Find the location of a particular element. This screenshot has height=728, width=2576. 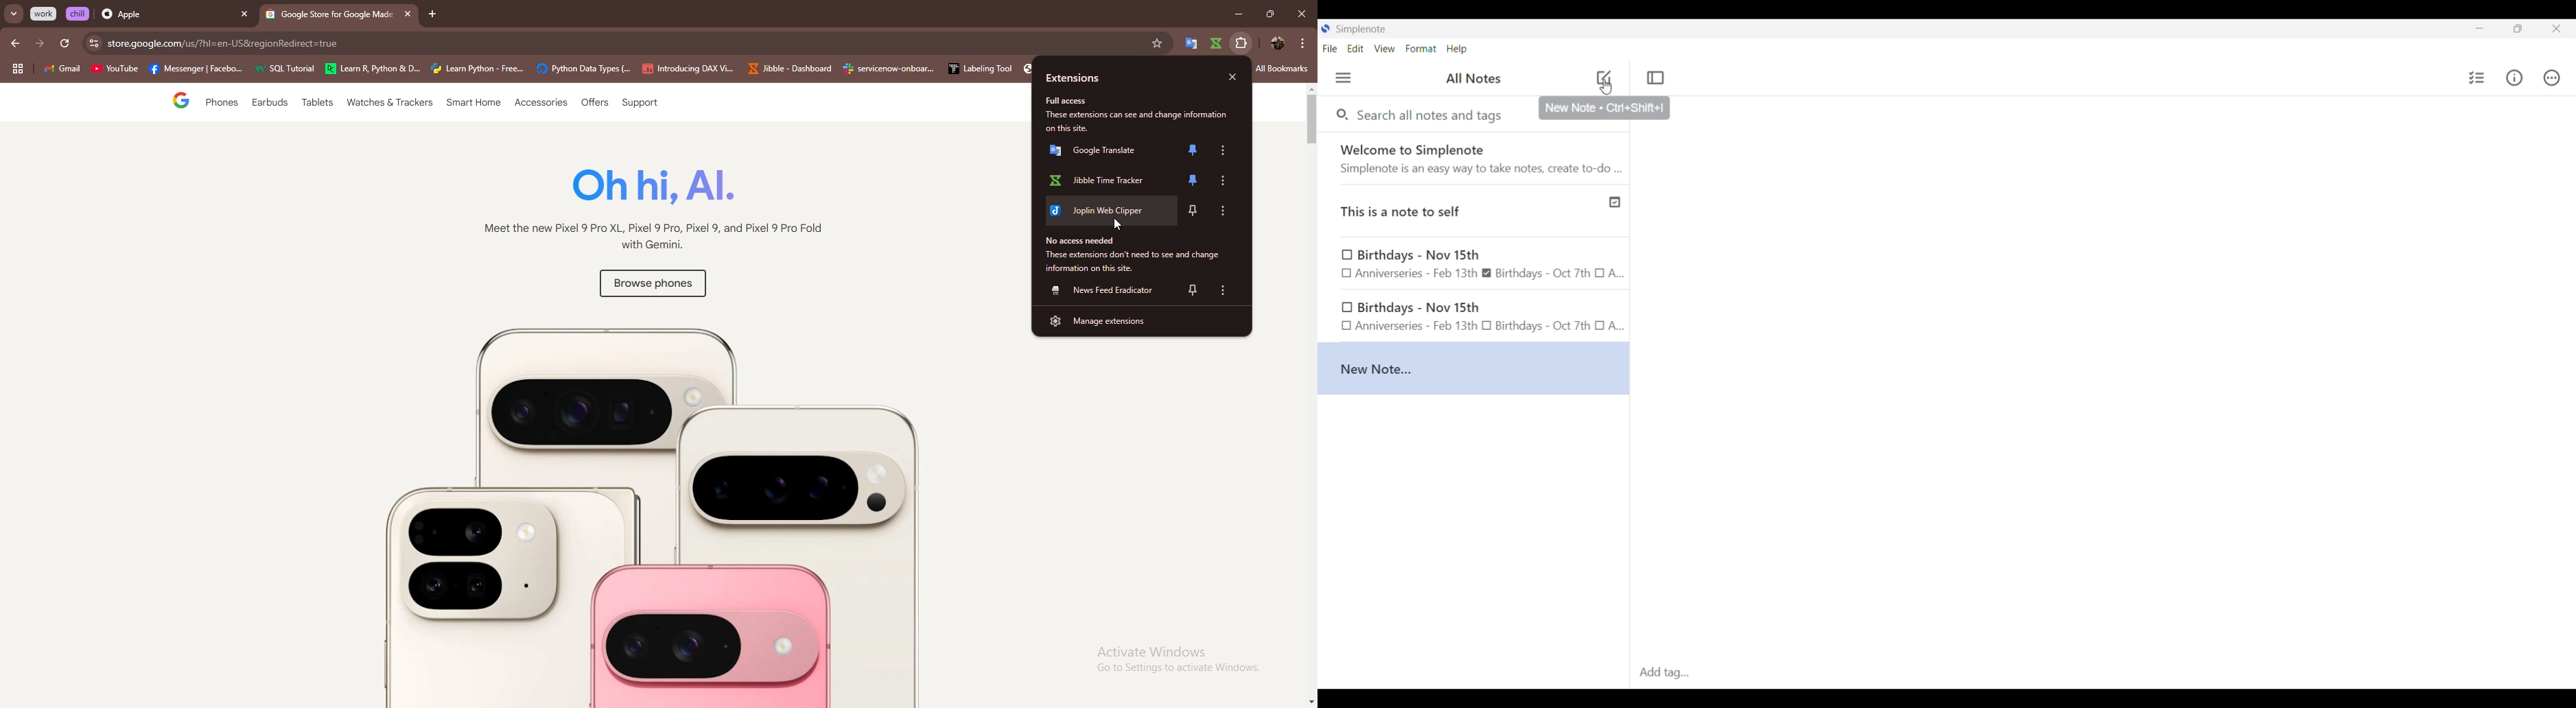

Google Translate: is located at coordinates (1103, 154).